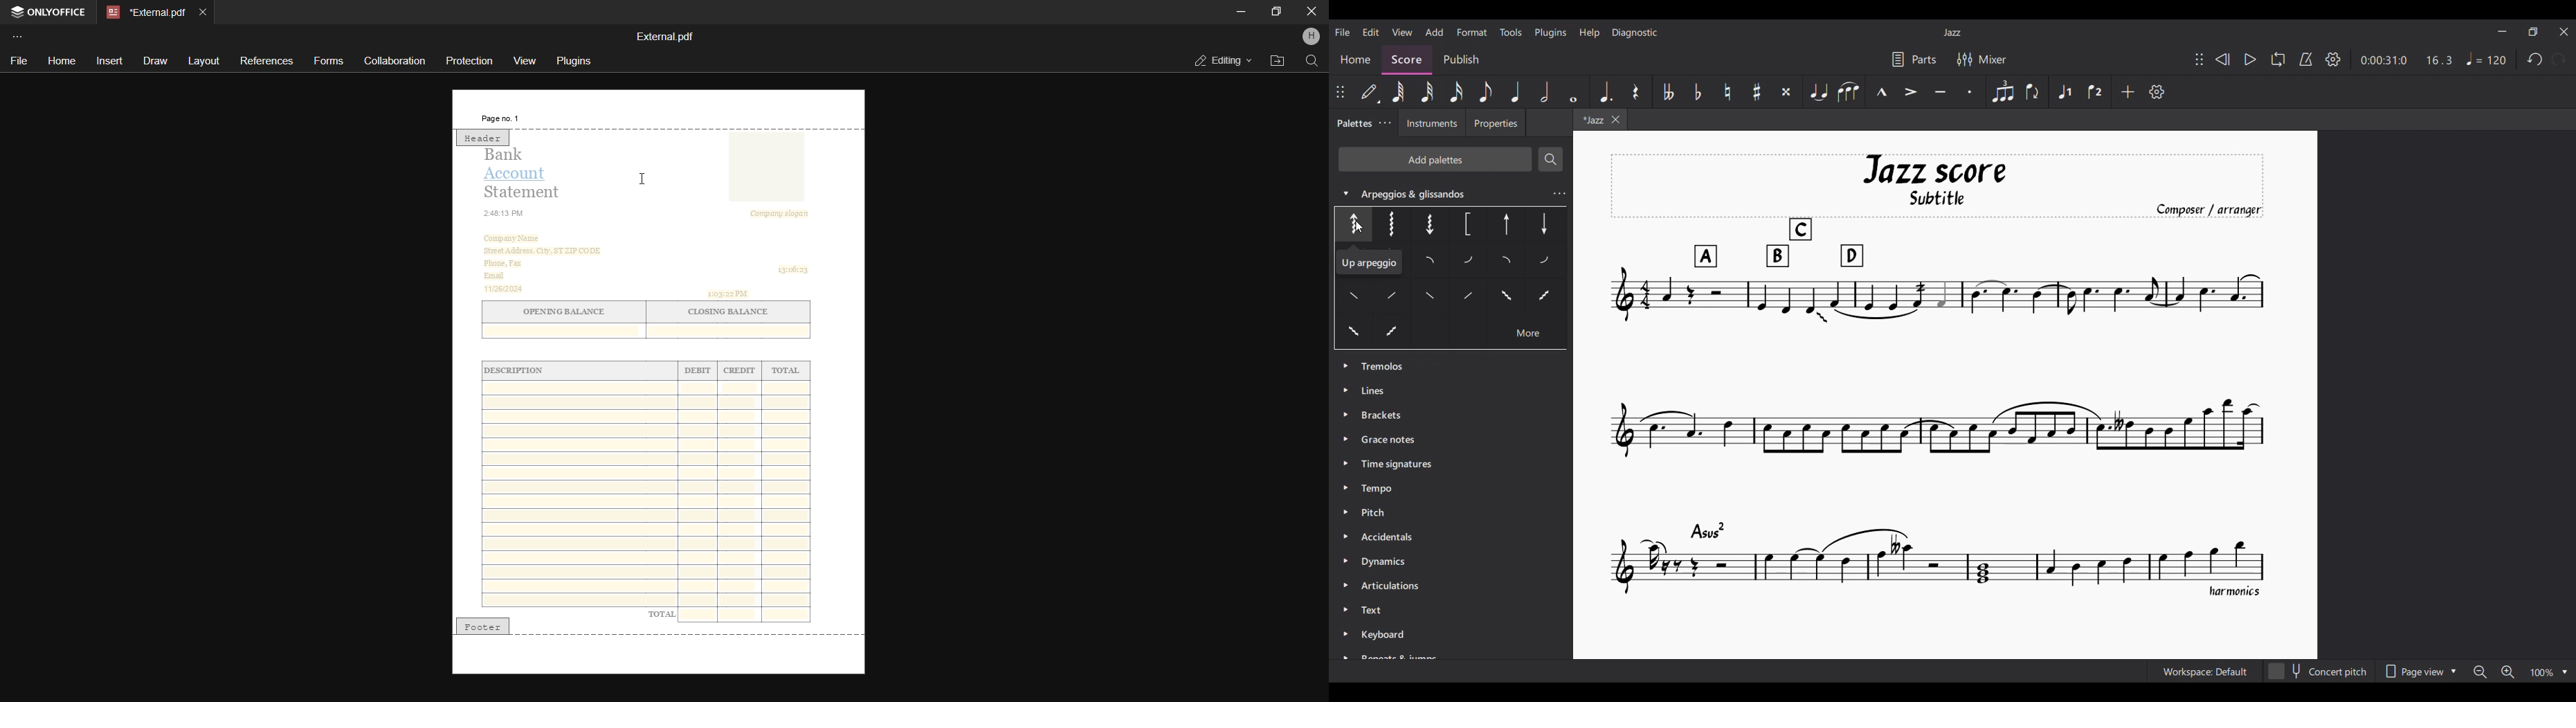 The image size is (2576, 728). What do you see at coordinates (1591, 120) in the screenshot?
I see `Current tab` at bounding box center [1591, 120].